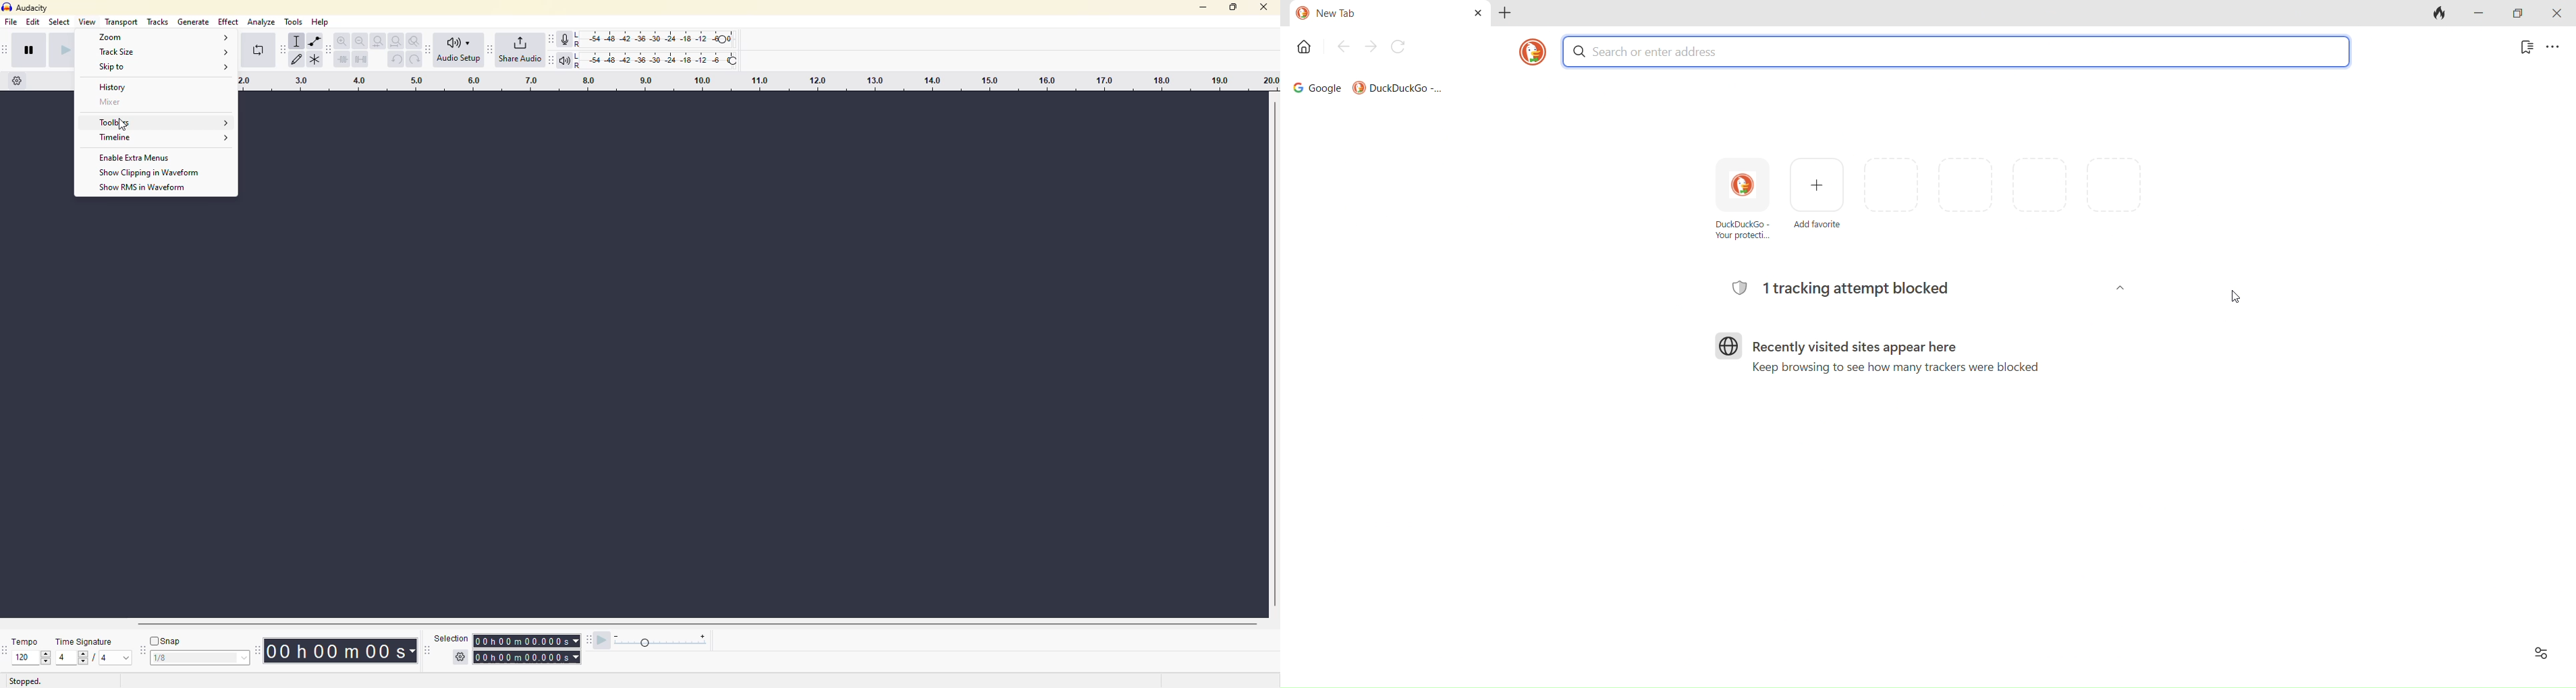 The image size is (2576, 700). What do you see at coordinates (2521, 50) in the screenshot?
I see `bookmark menu` at bounding box center [2521, 50].